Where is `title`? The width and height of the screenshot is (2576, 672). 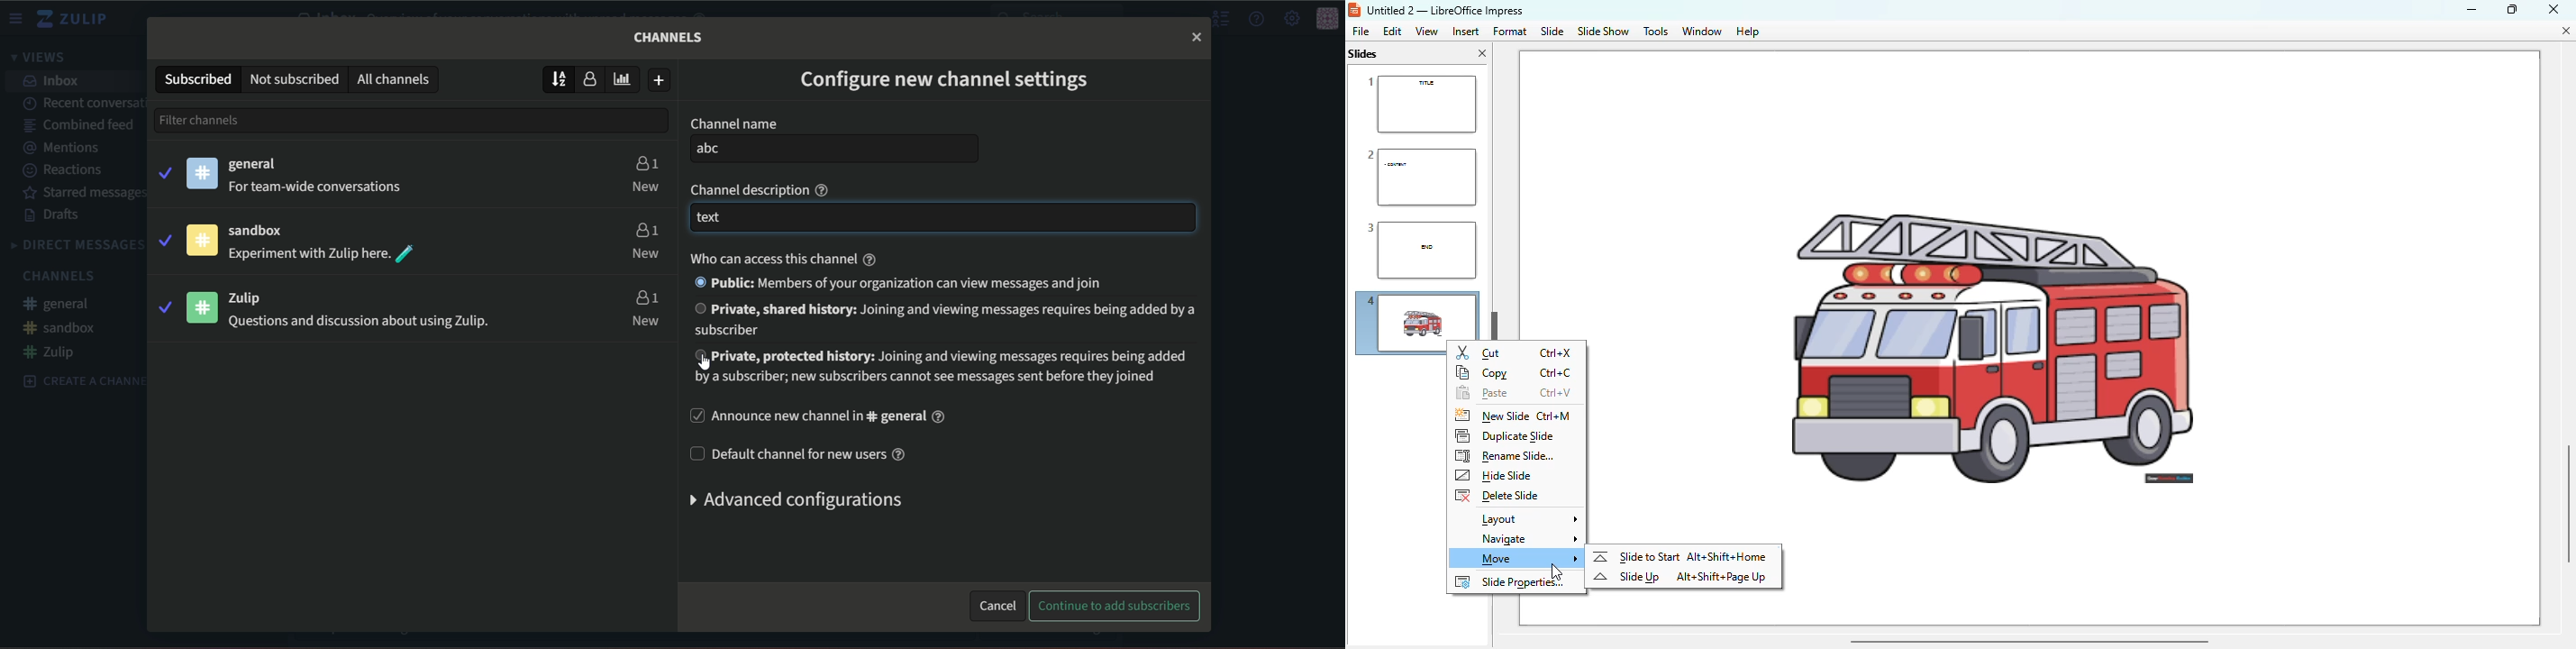
title is located at coordinates (1444, 11).